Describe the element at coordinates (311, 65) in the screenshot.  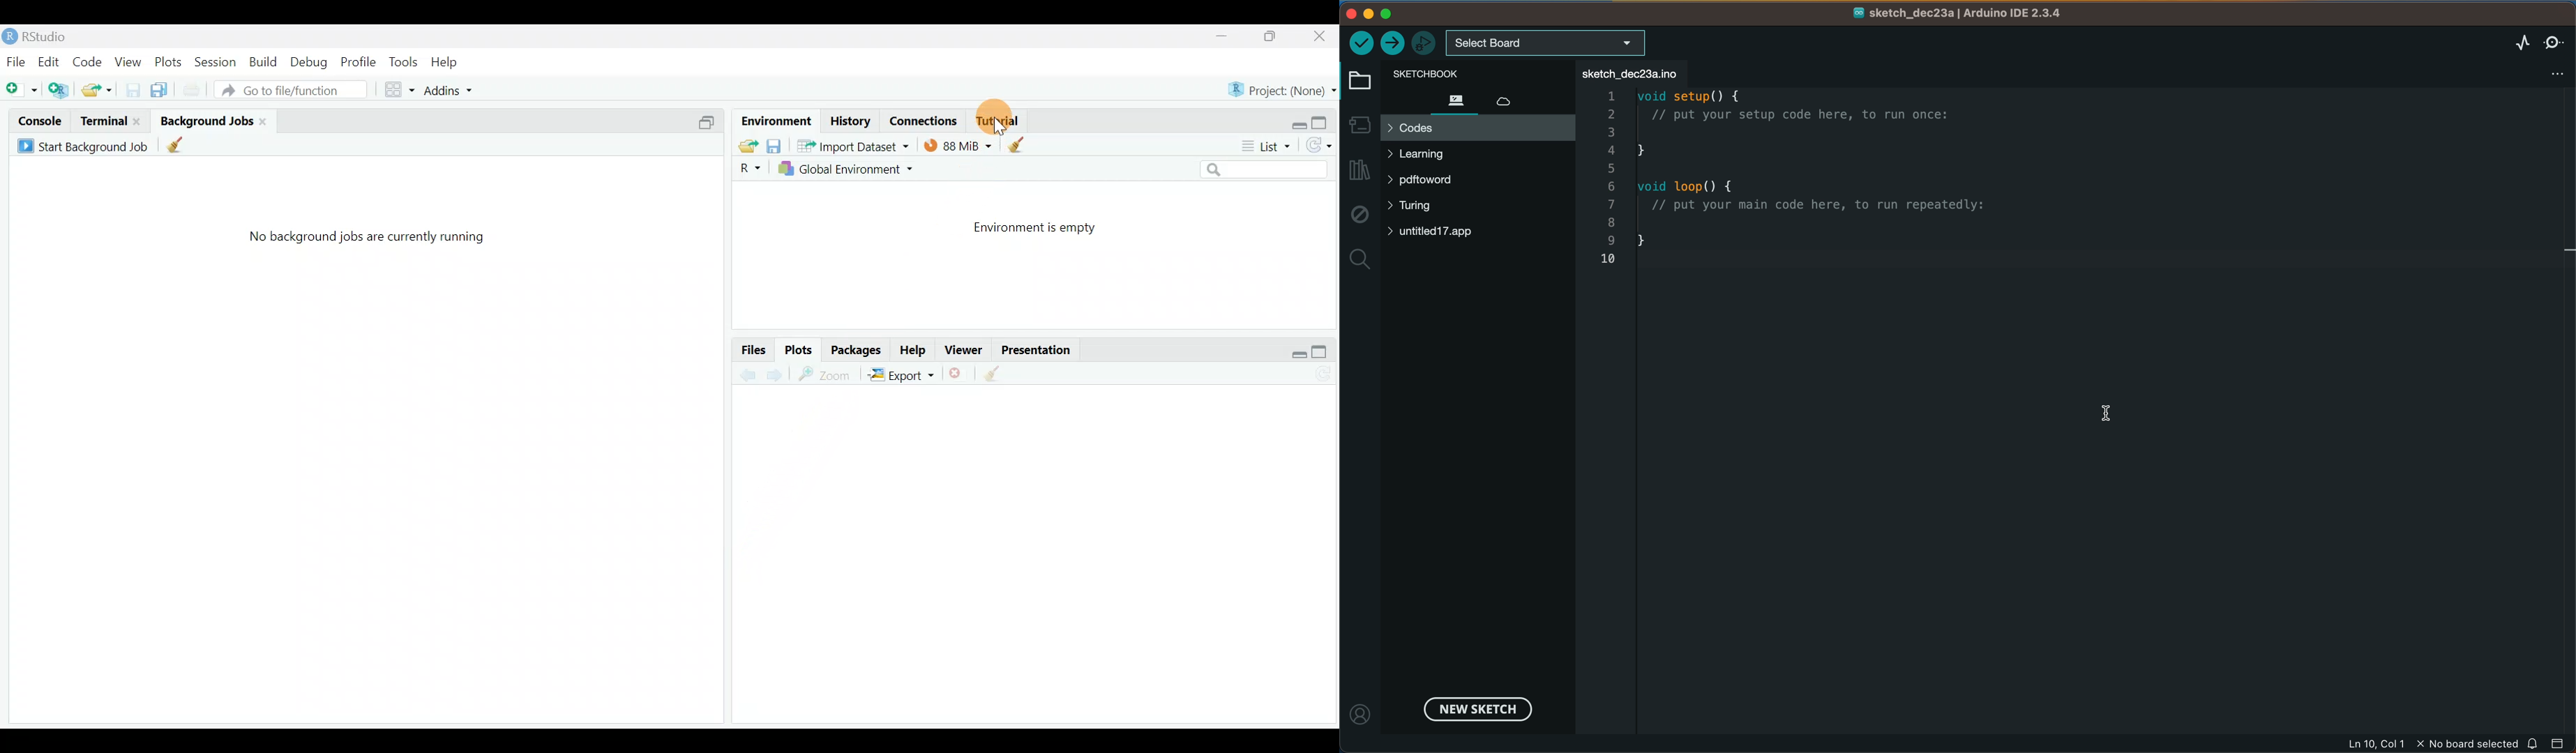
I see `Debug` at that location.